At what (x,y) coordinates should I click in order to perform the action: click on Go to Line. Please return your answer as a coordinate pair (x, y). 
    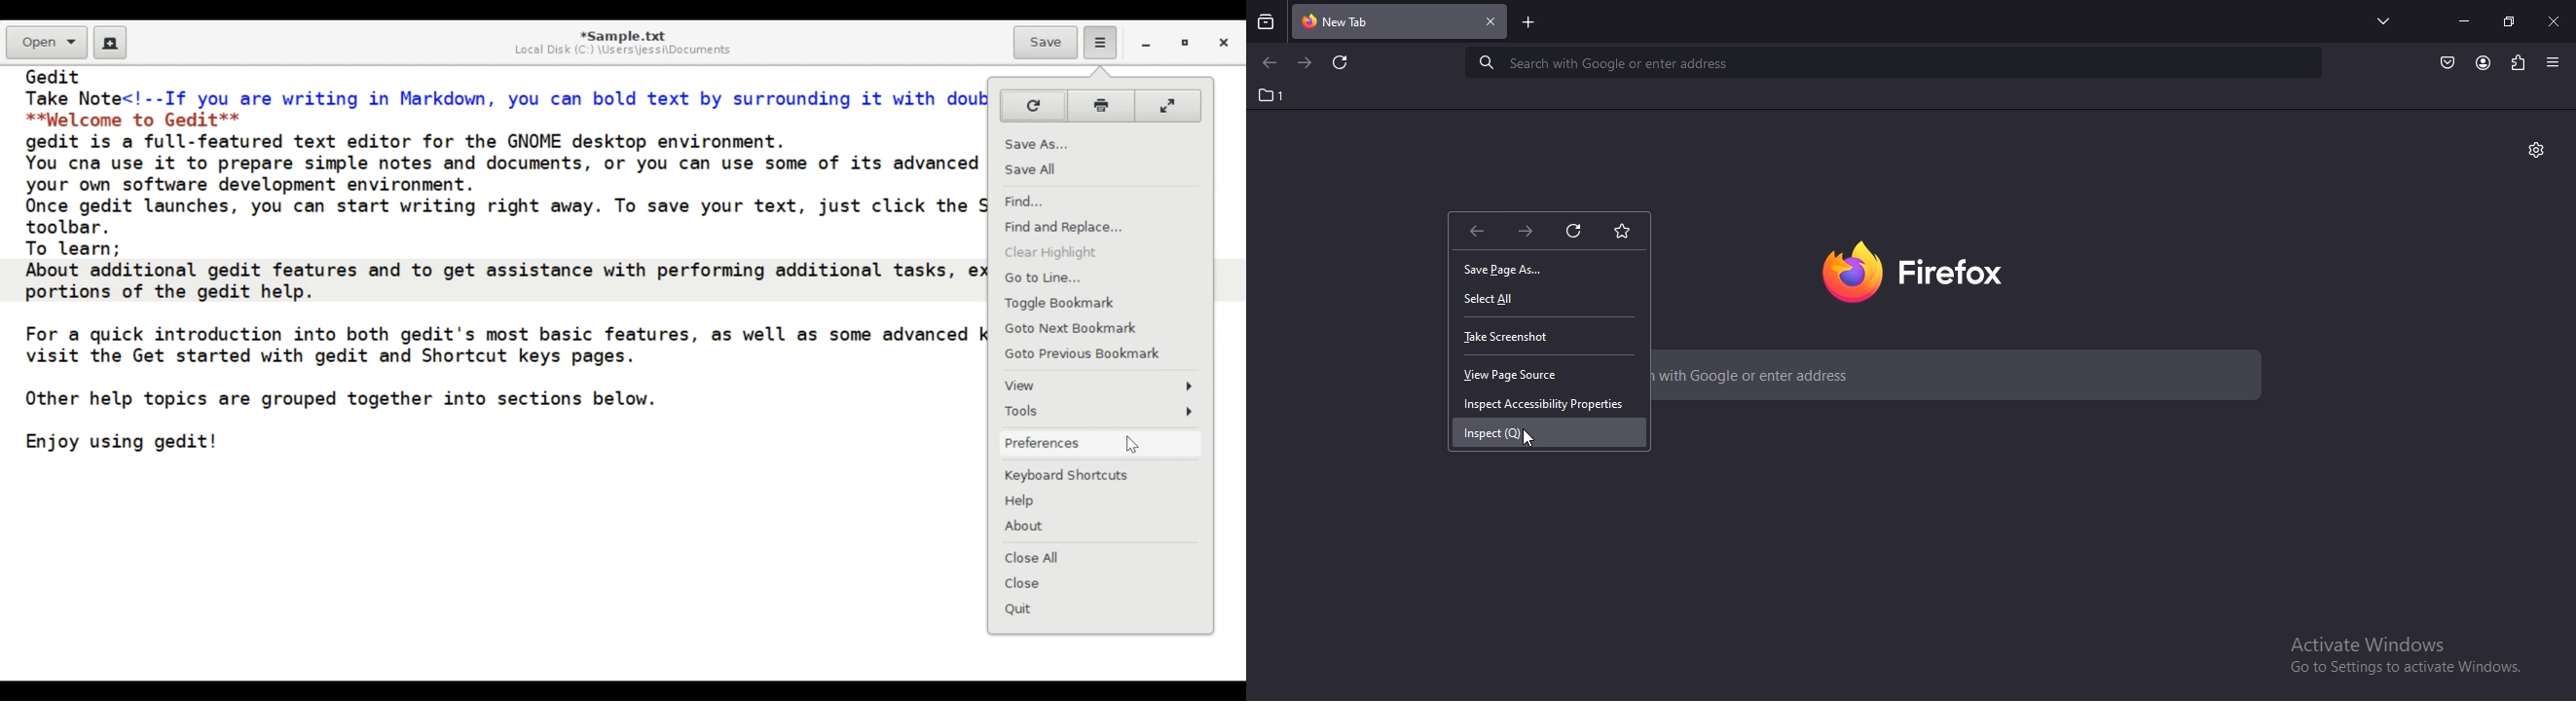
    Looking at the image, I should click on (1098, 278).